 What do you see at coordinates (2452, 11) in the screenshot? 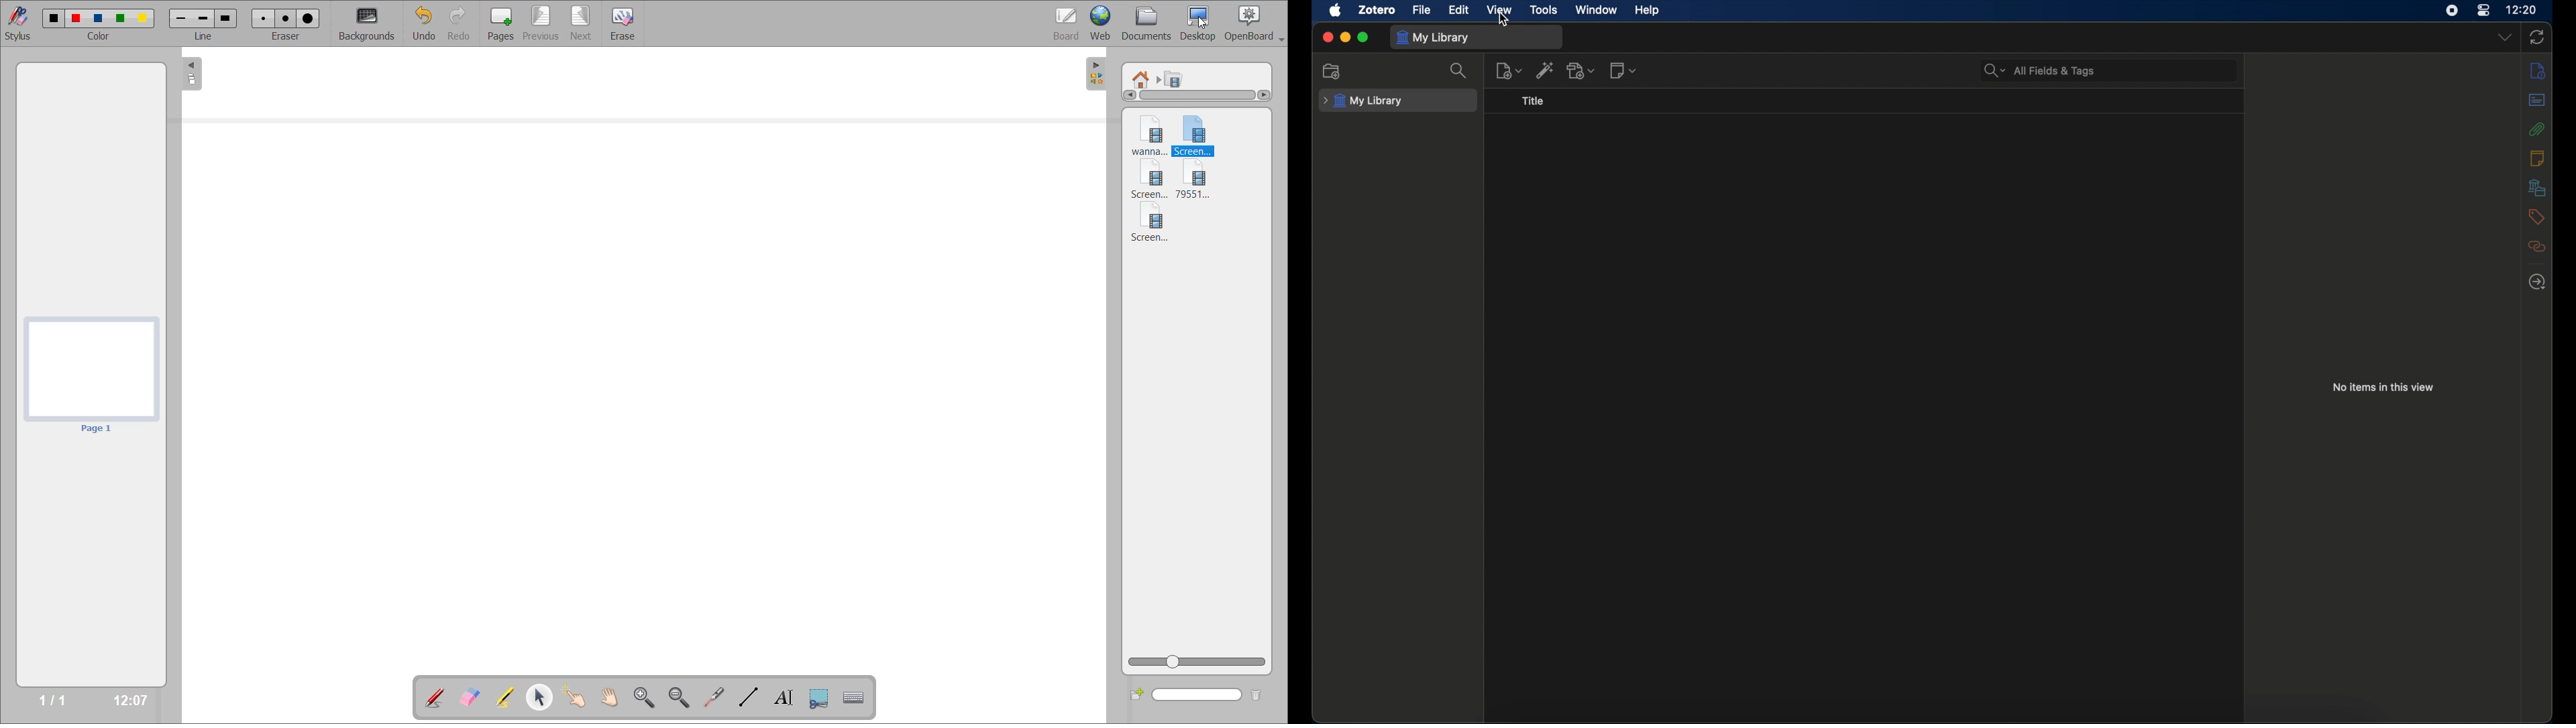
I see `screen recorder` at bounding box center [2452, 11].